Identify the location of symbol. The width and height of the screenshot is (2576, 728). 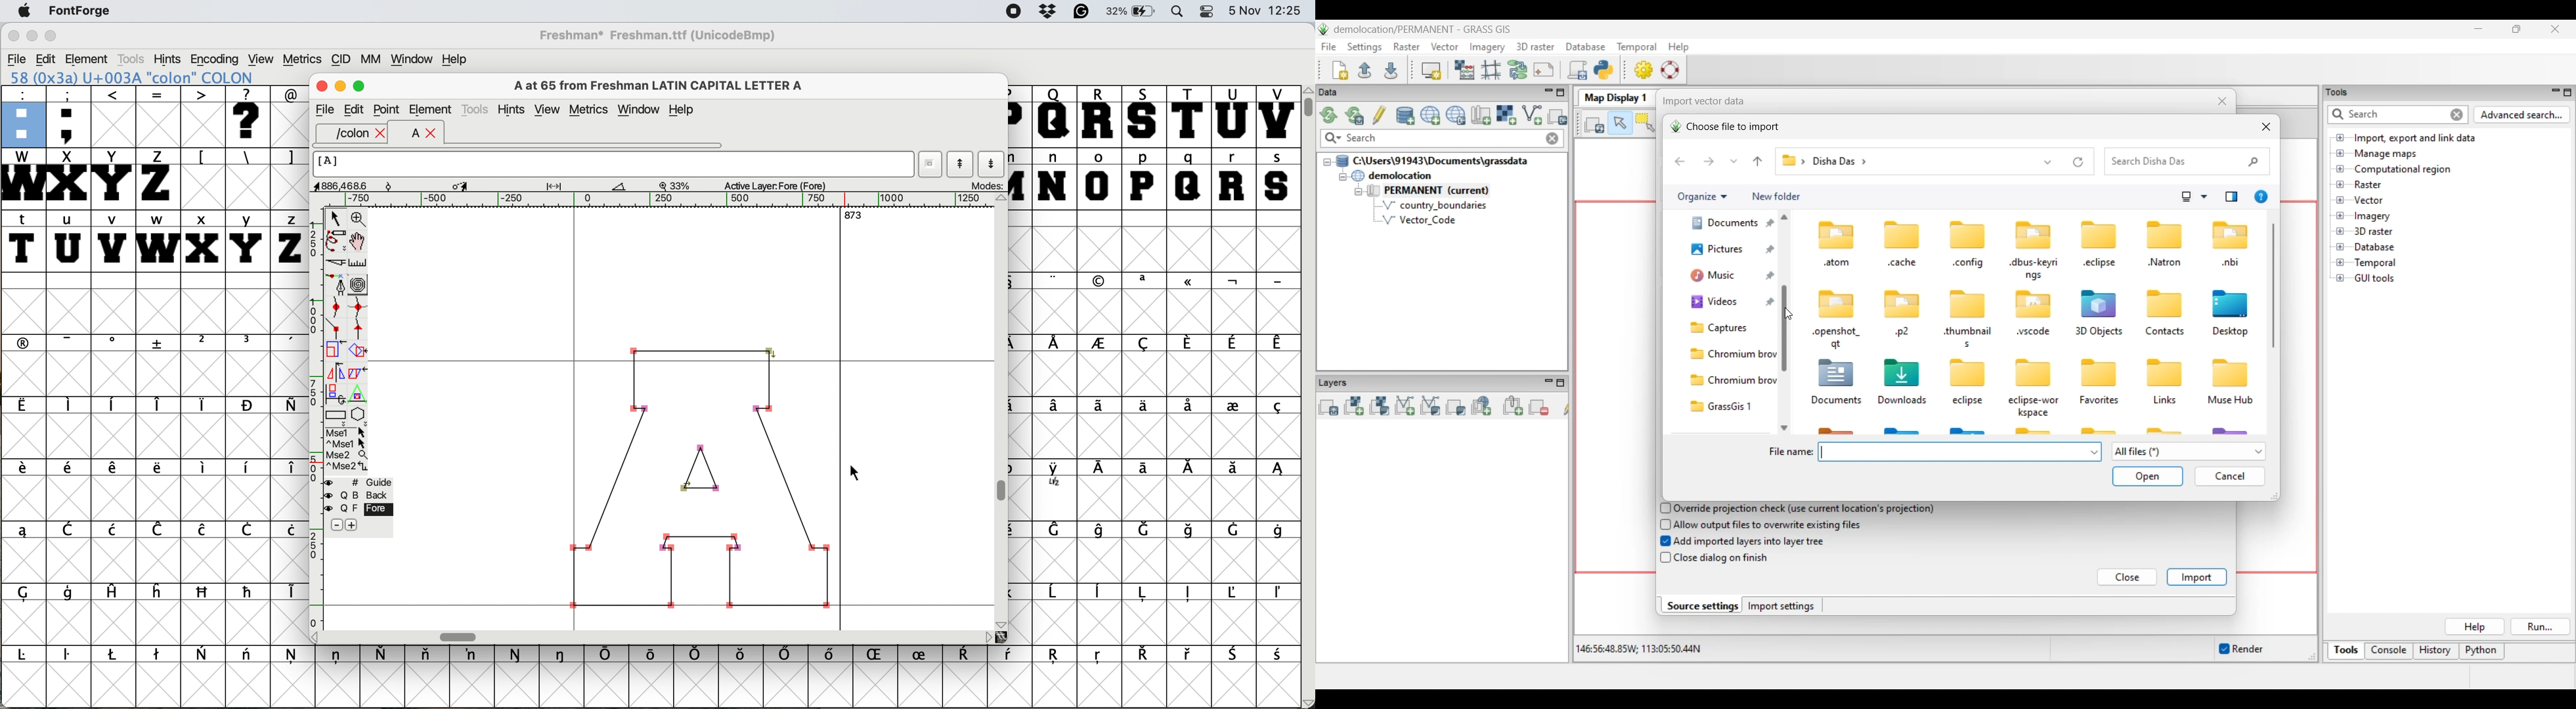
(1056, 344).